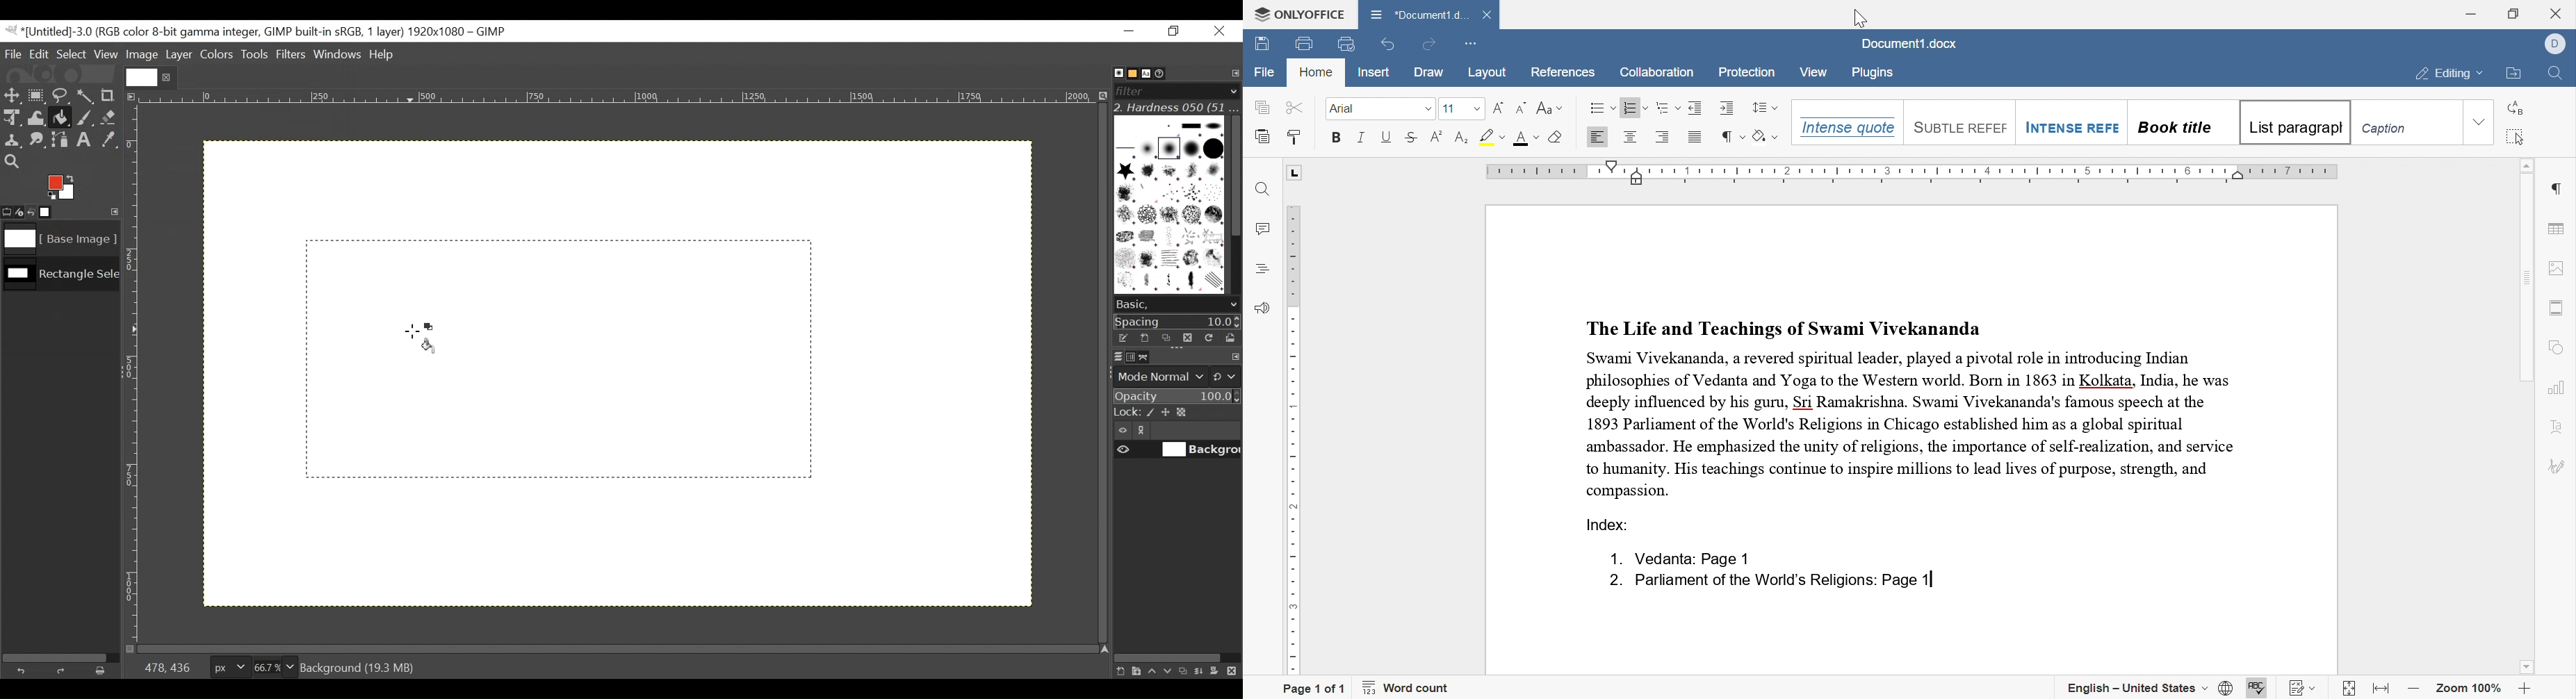 This screenshot has height=700, width=2576. Describe the element at coordinates (2554, 268) in the screenshot. I see `image settings` at that location.